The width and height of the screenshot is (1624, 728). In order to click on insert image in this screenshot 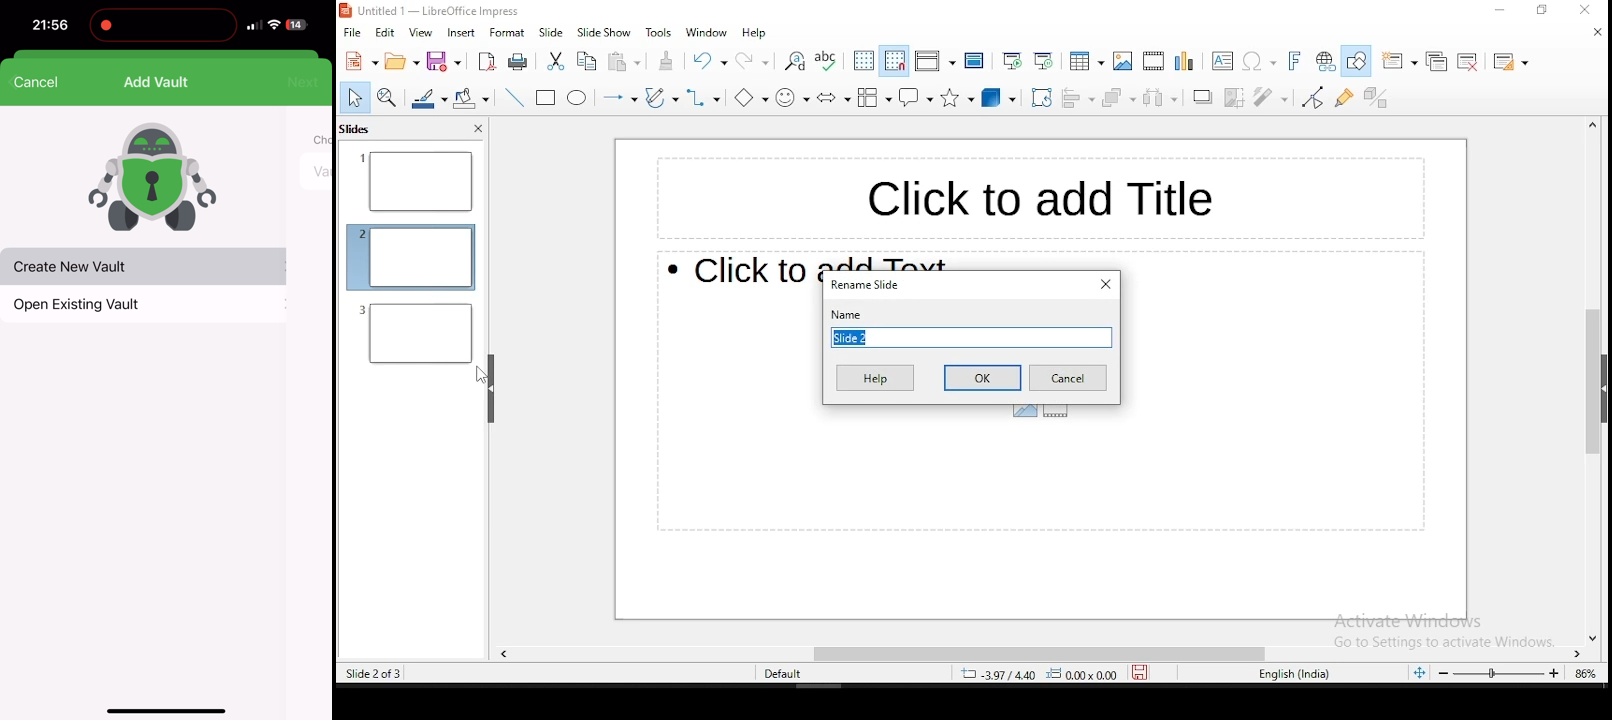, I will do `click(1124, 61)`.